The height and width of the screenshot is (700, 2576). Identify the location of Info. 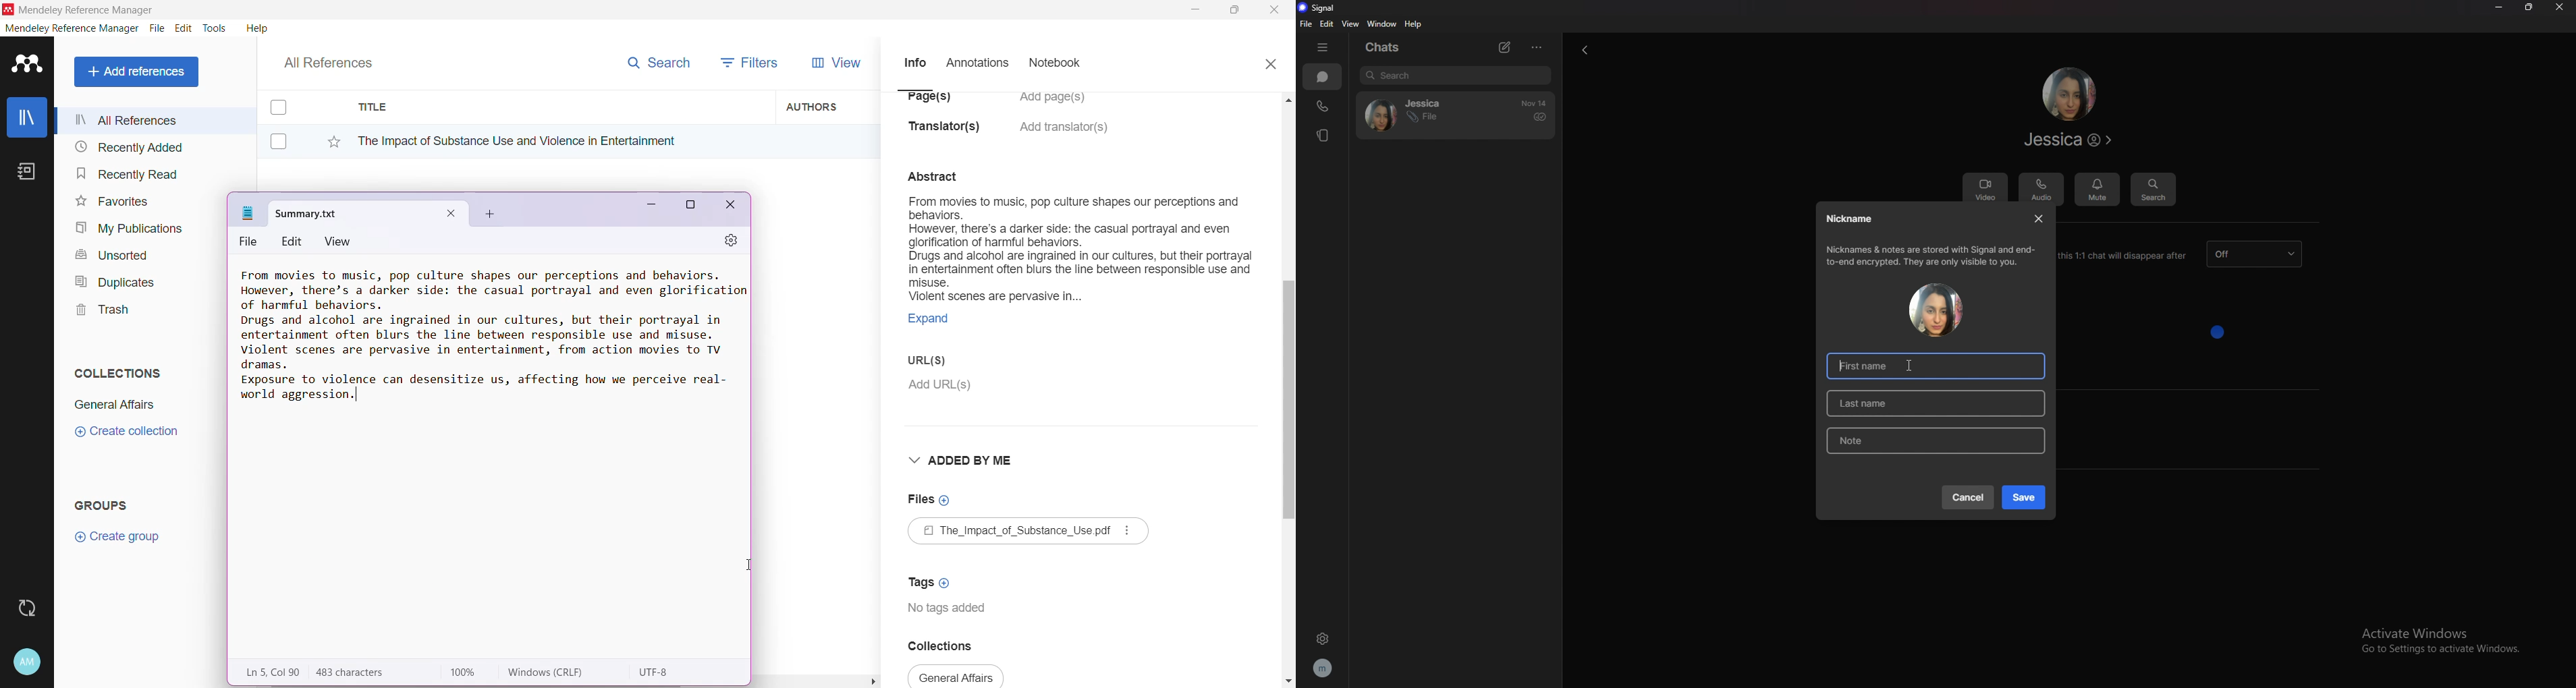
(914, 62).